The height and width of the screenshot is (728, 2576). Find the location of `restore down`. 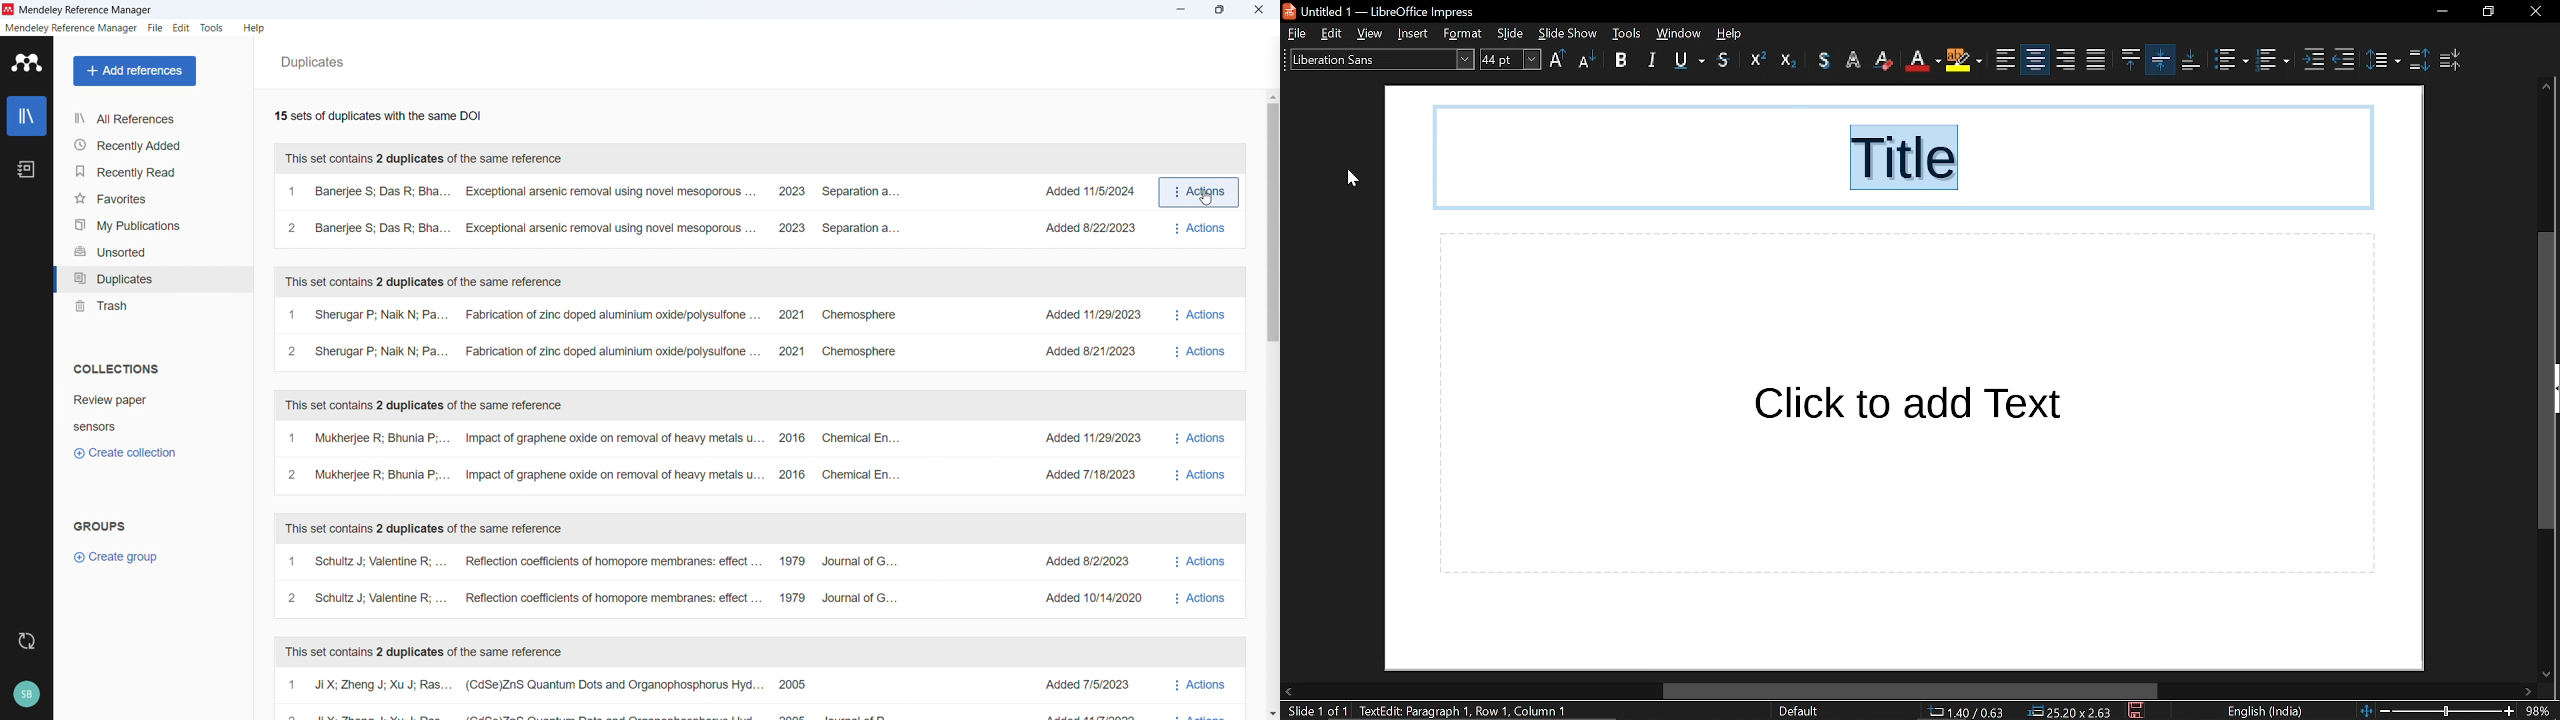

restore down is located at coordinates (2489, 12).